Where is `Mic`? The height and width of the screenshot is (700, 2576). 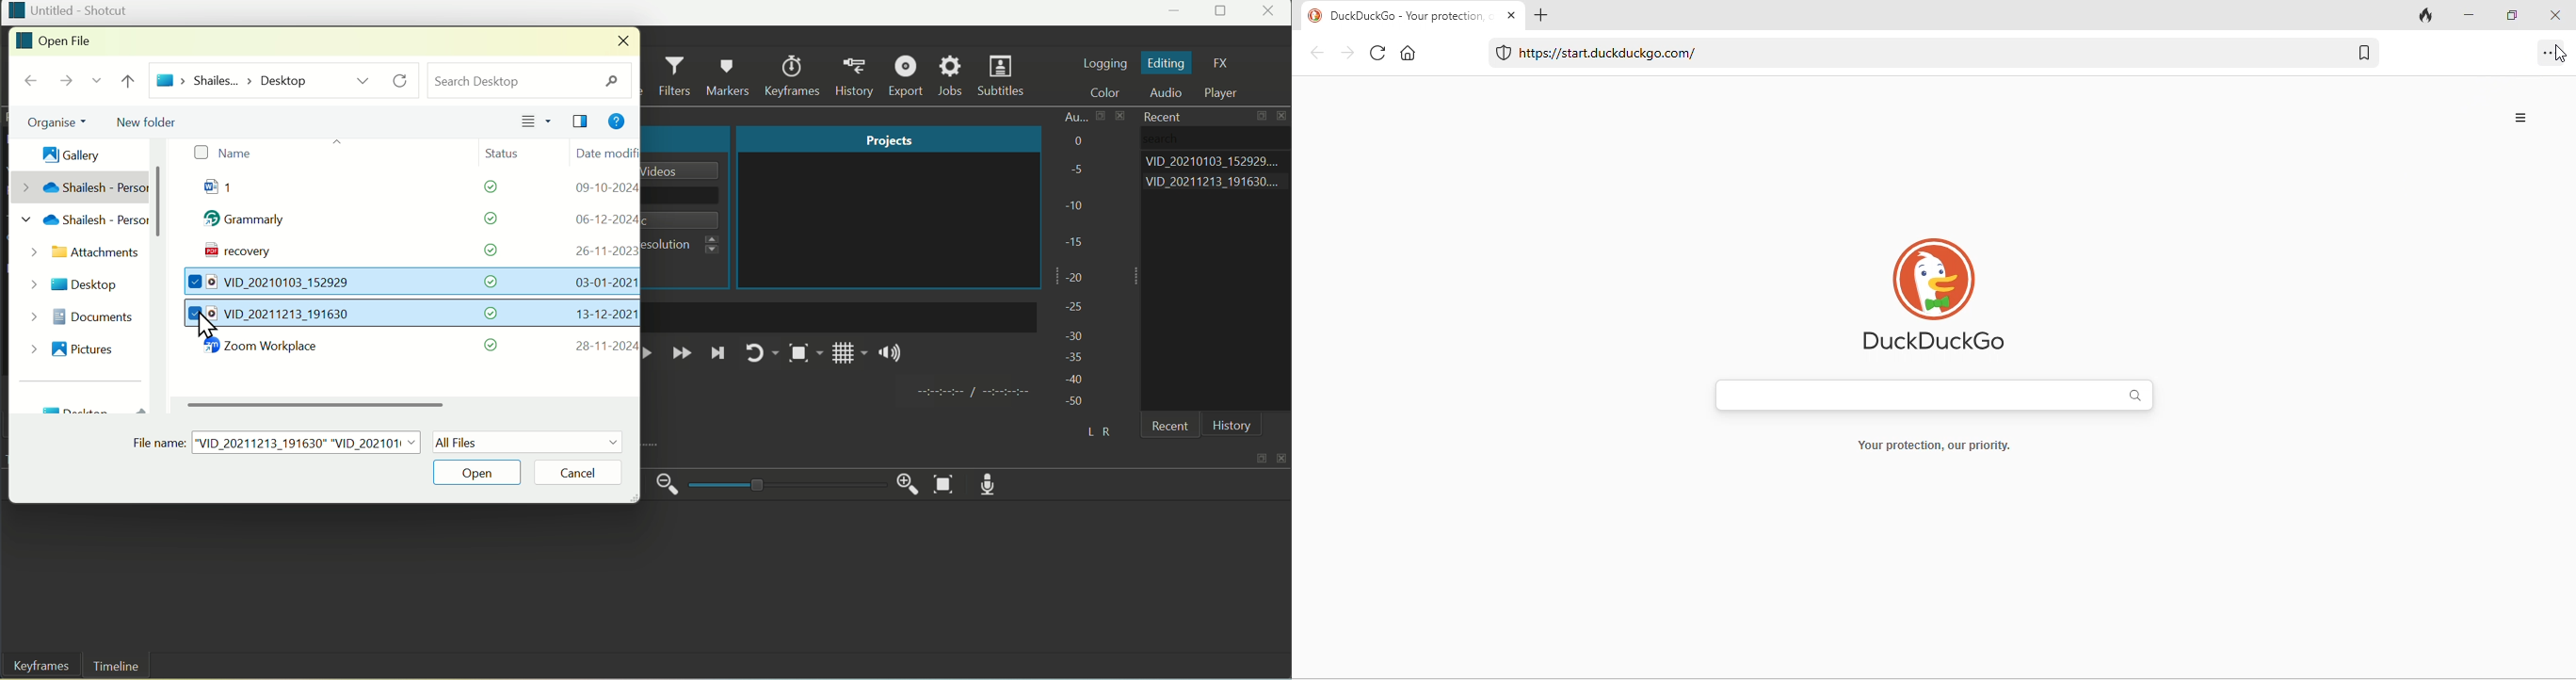
Mic is located at coordinates (994, 483).